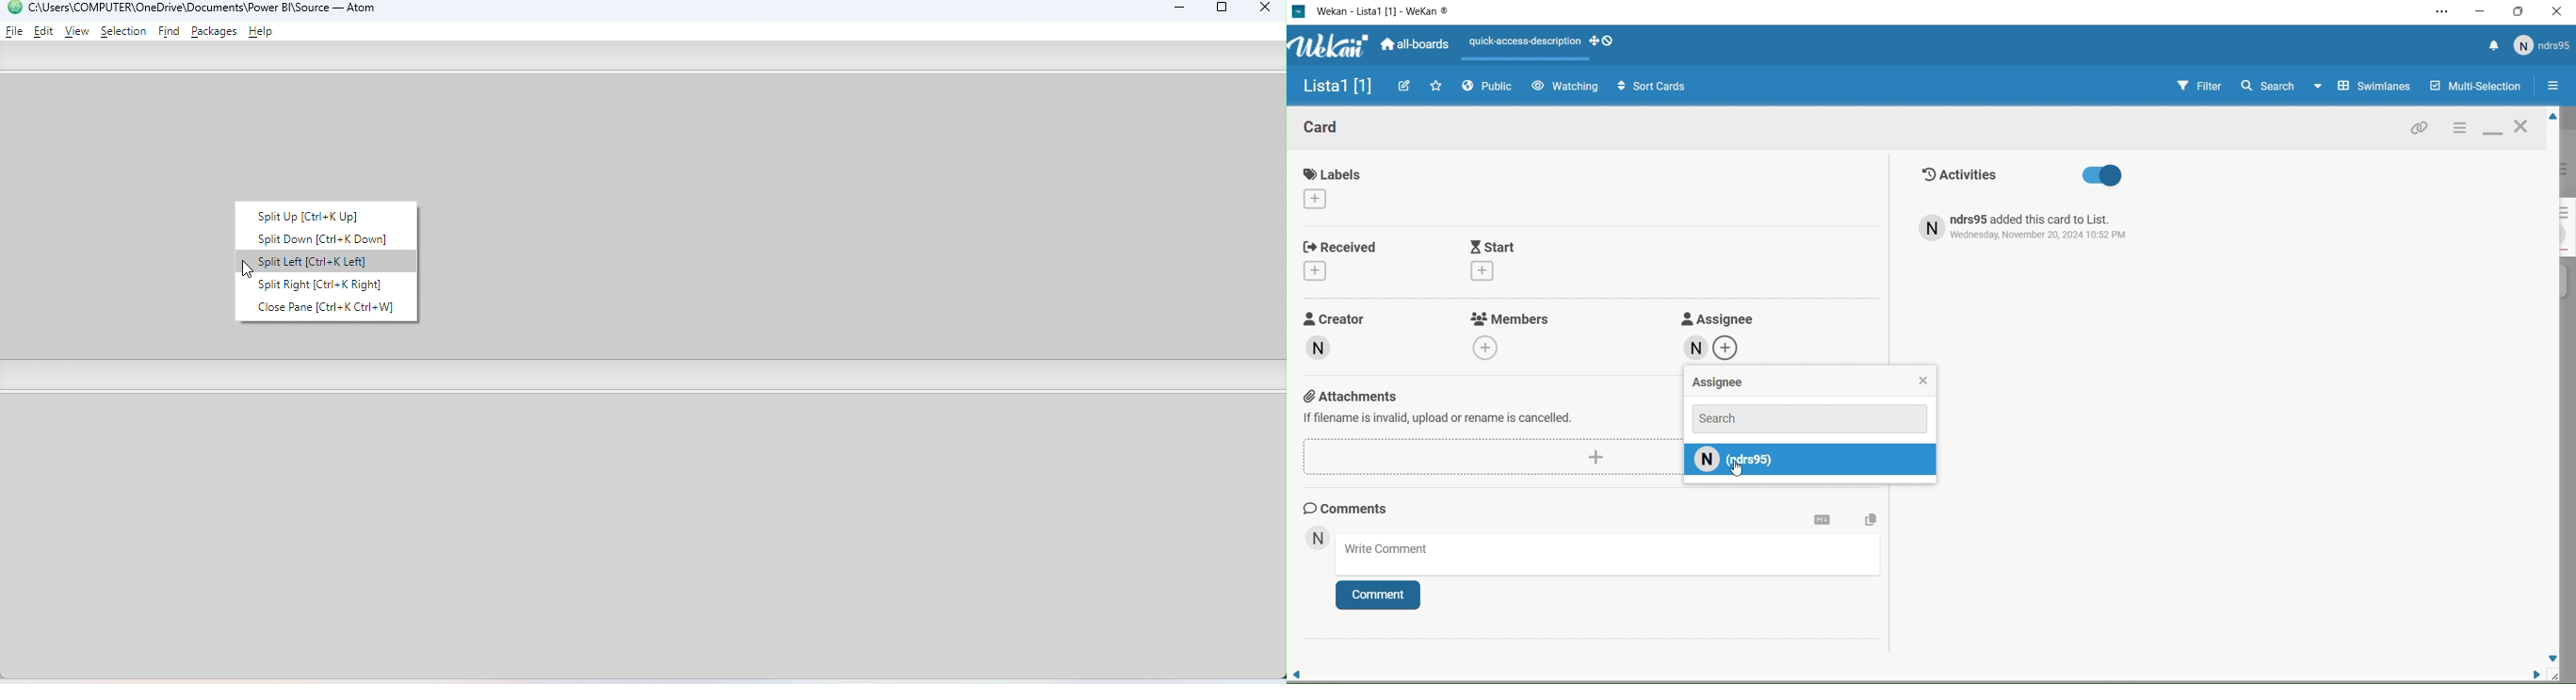  I want to click on minimise, so click(2493, 130).